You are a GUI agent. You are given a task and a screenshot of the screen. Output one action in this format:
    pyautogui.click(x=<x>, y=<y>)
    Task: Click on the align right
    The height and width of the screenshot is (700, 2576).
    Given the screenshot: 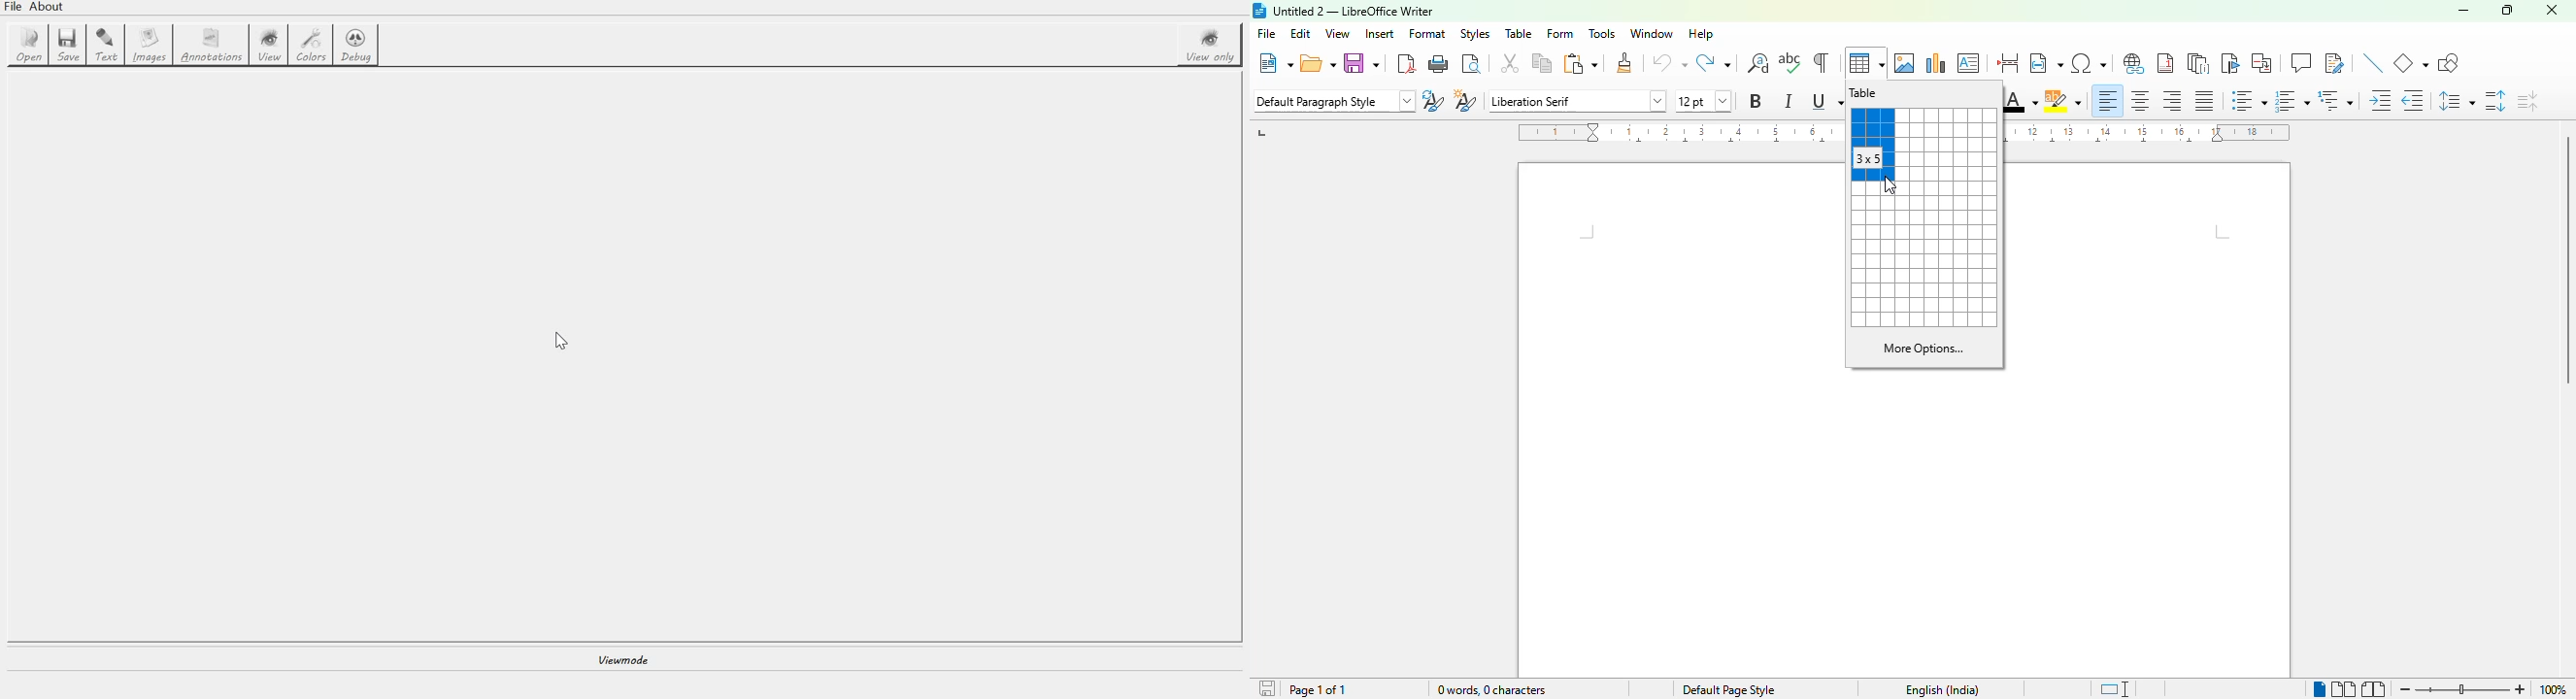 What is the action you would take?
    pyautogui.click(x=2173, y=100)
    